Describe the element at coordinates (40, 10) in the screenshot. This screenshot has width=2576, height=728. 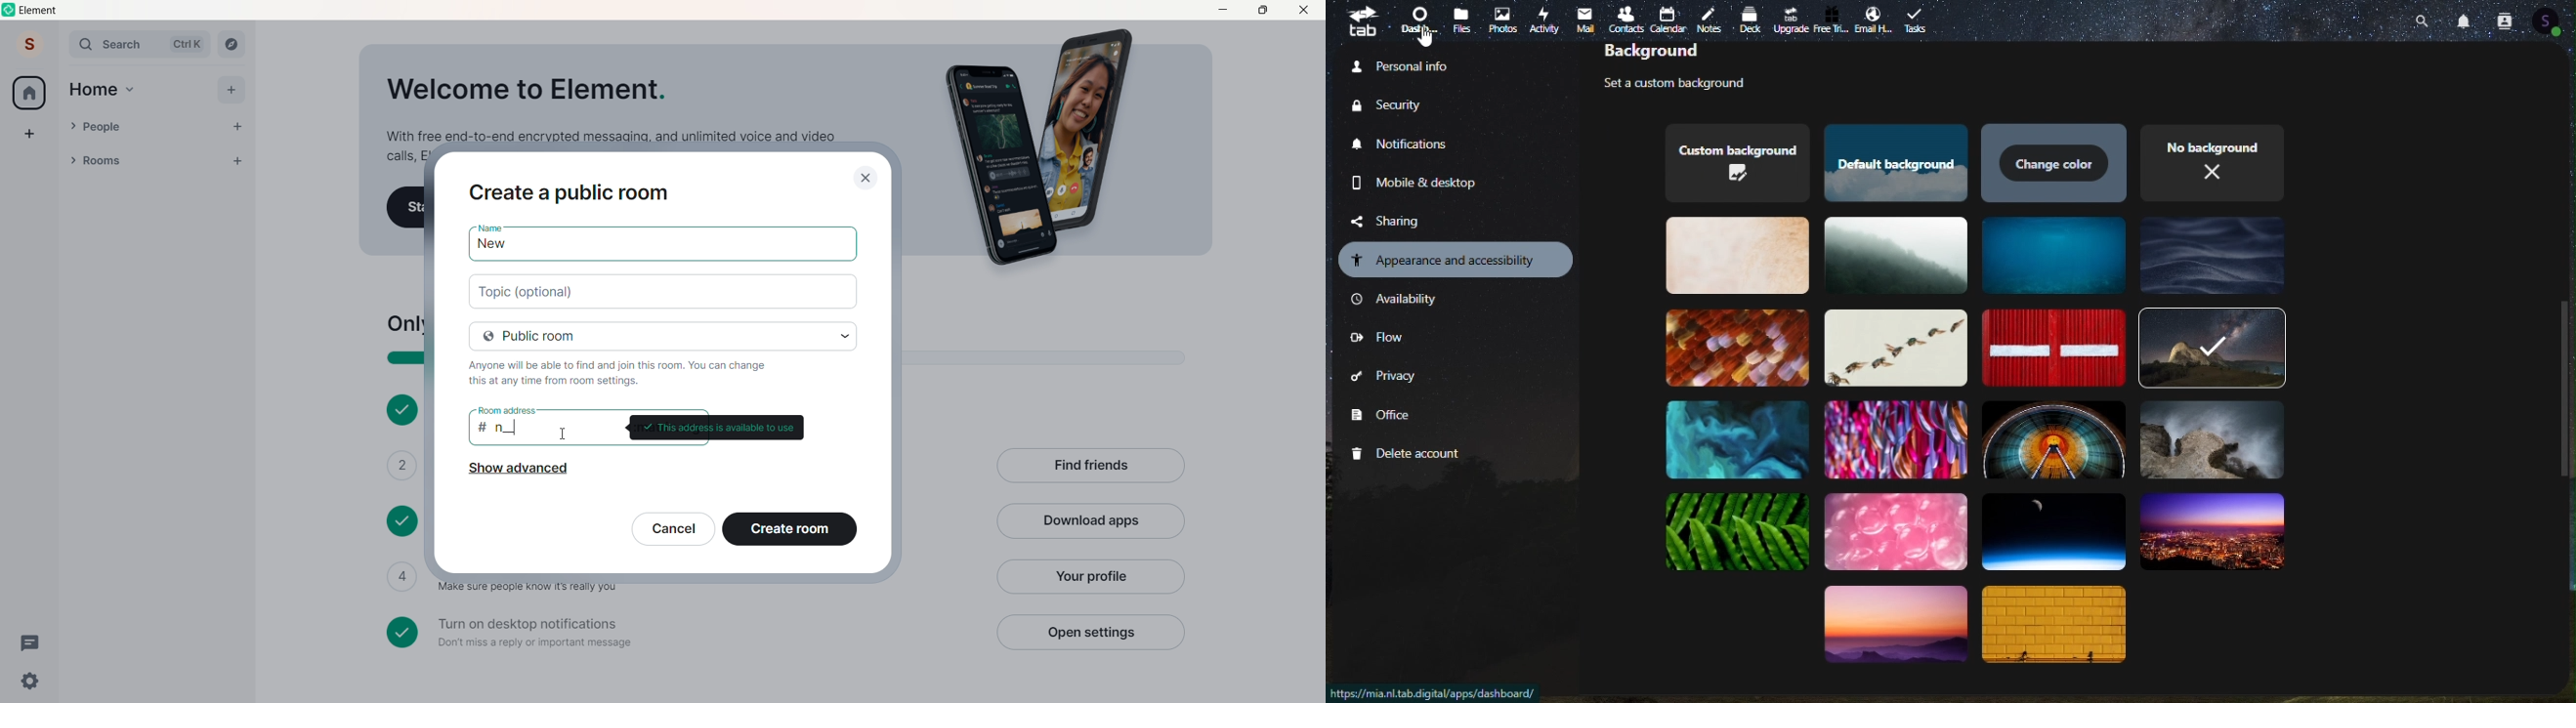
I see `Element` at that location.